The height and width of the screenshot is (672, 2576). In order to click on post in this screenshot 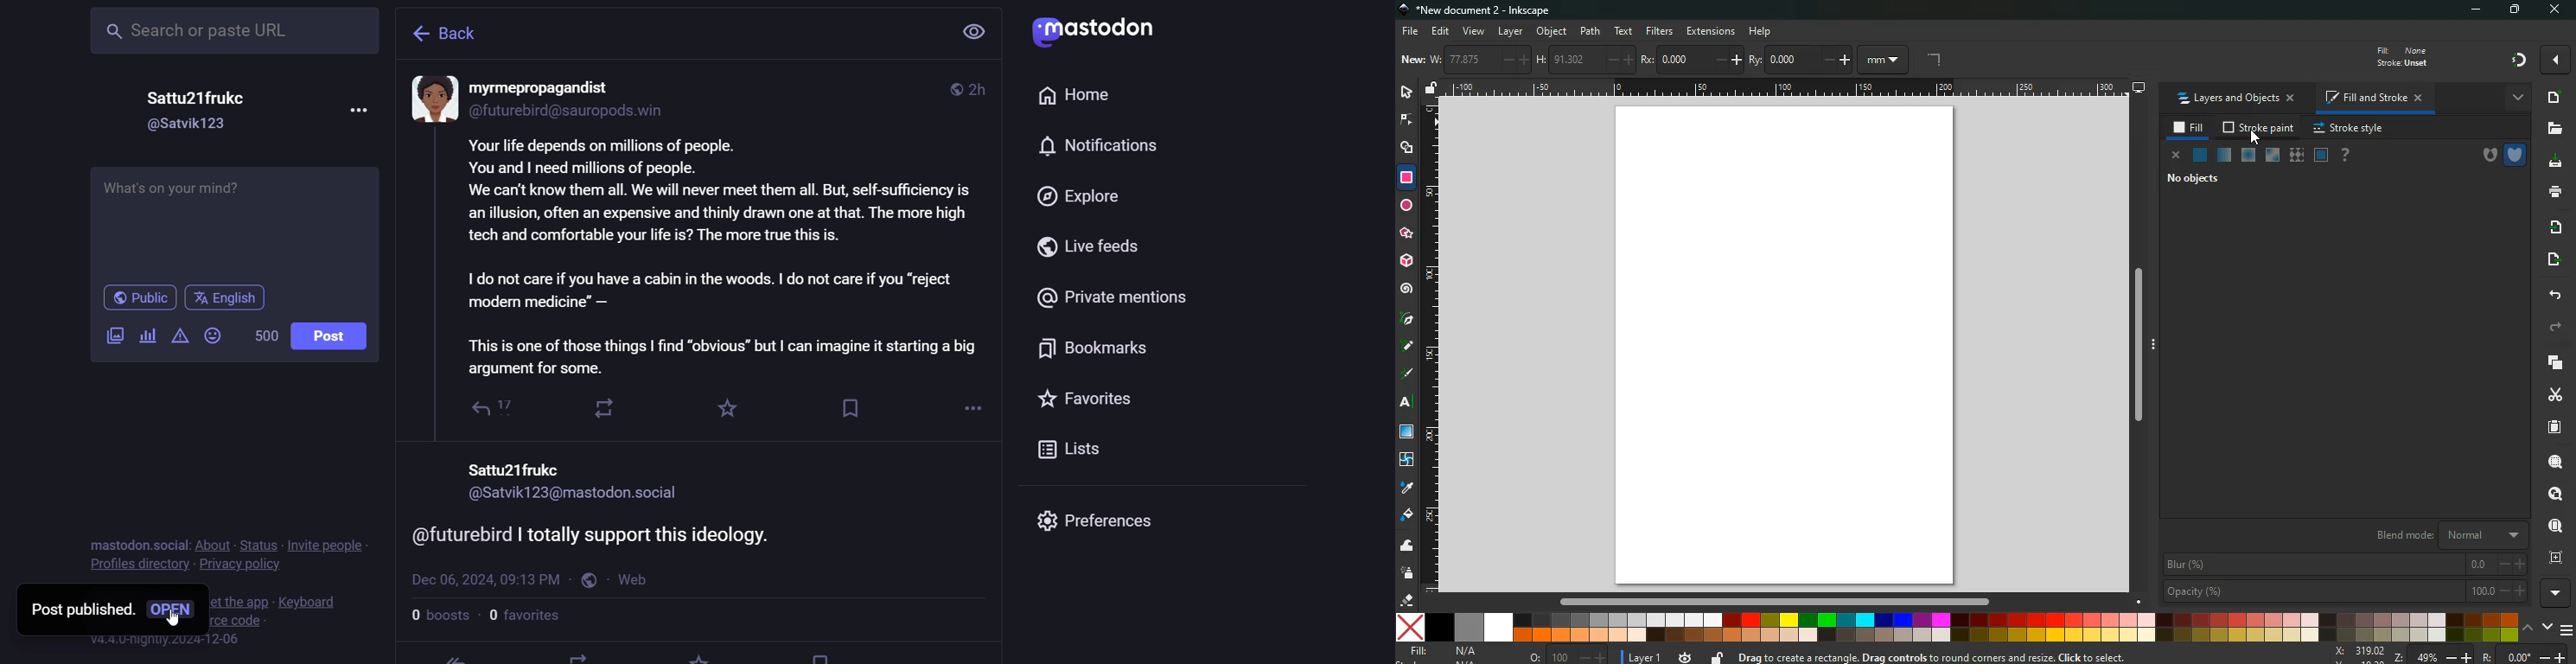, I will do `click(331, 335)`.